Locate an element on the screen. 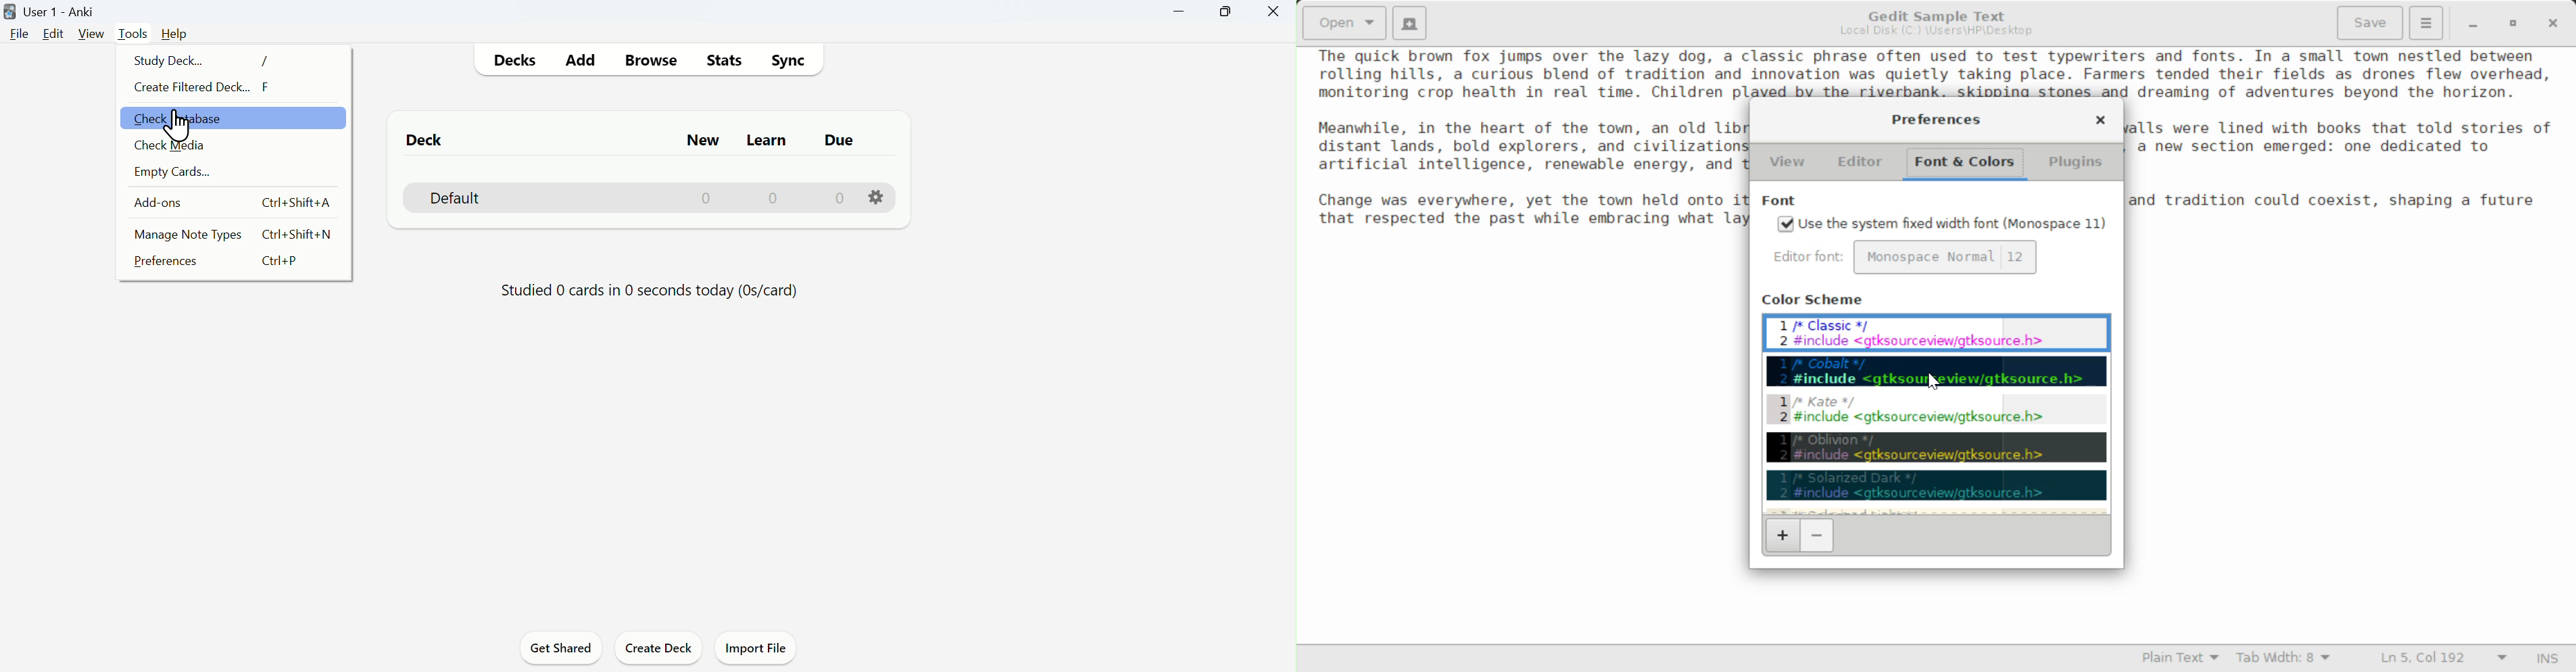  Add Ons is located at coordinates (237, 205).